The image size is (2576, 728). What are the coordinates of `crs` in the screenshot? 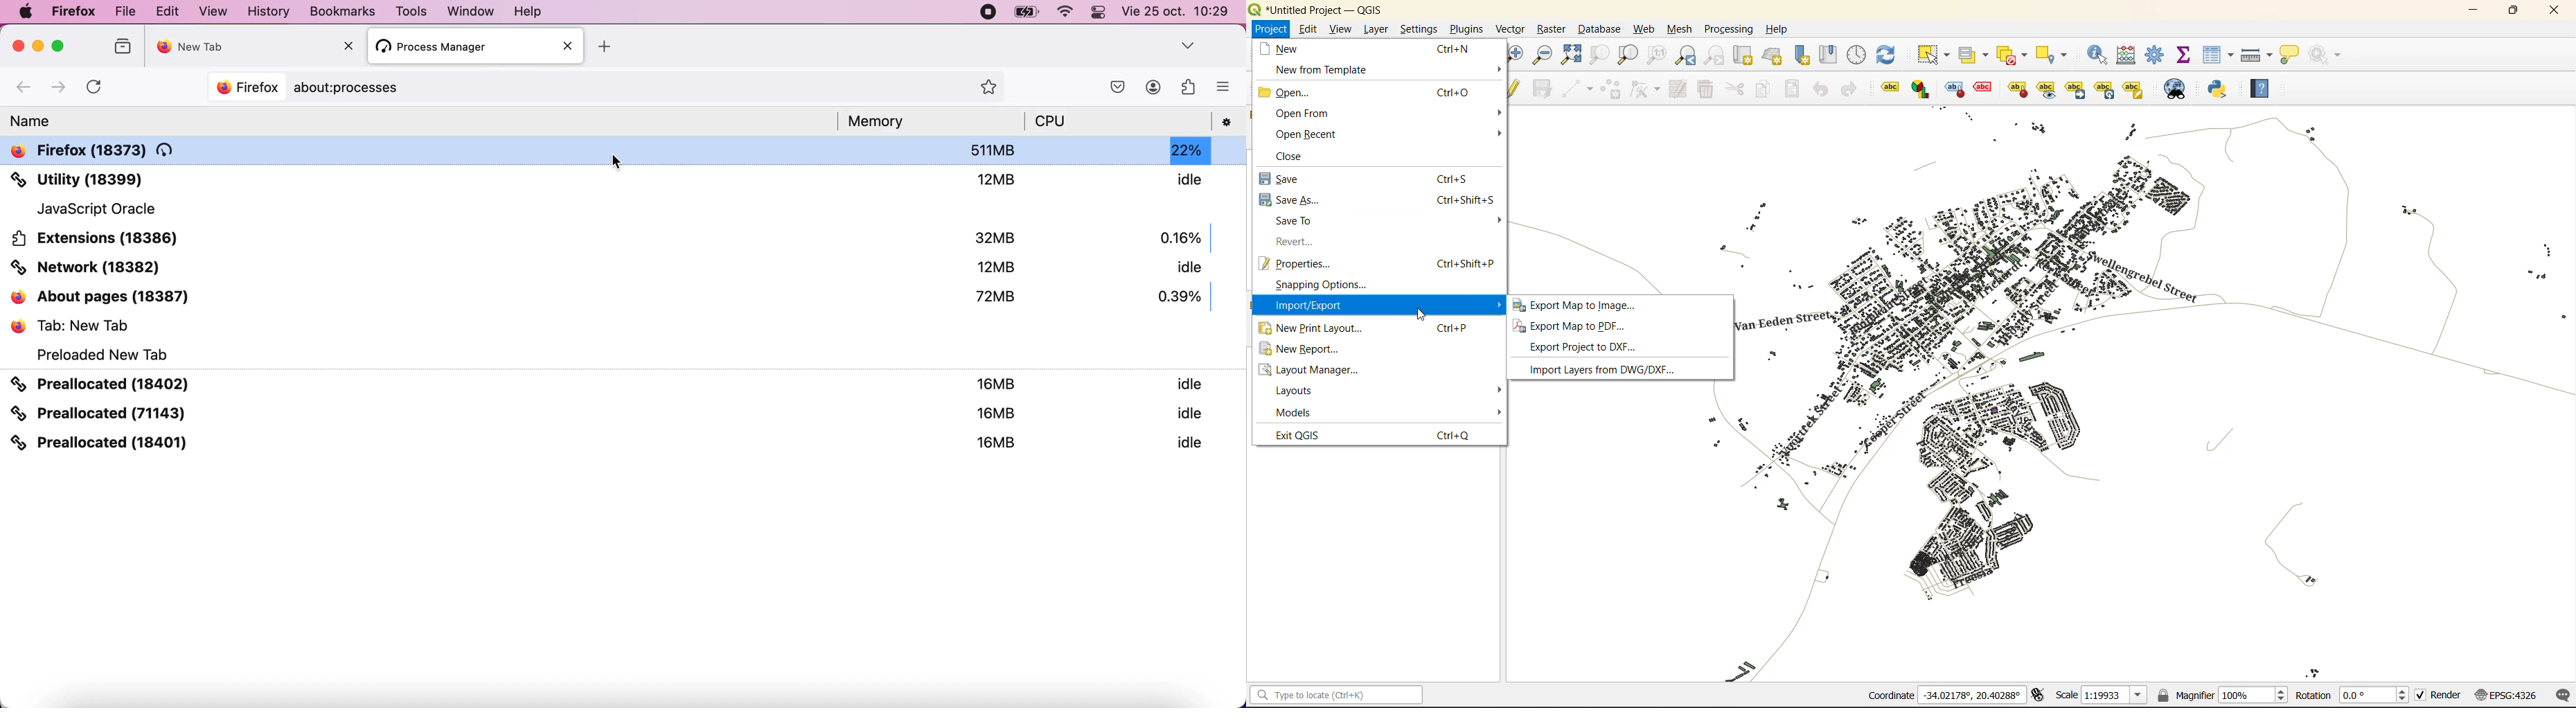 It's located at (2502, 693).